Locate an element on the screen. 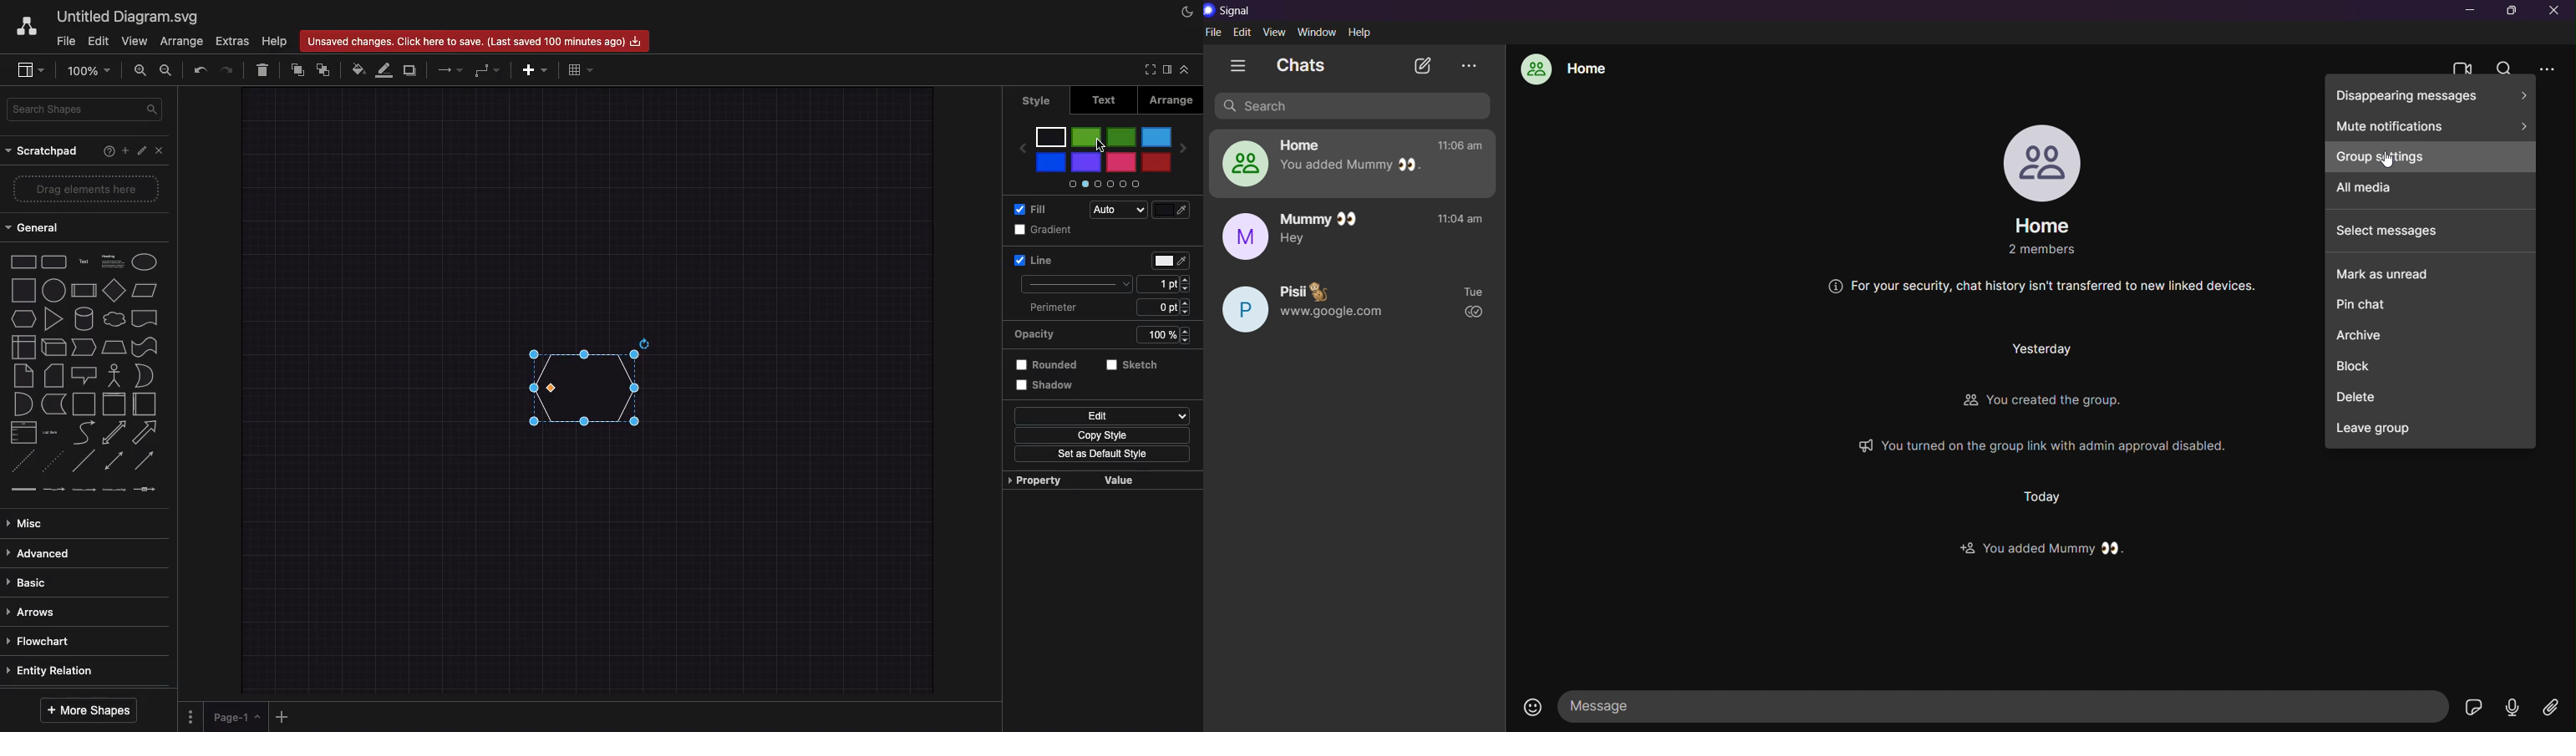 This screenshot has height=756, width=2576. Value is located at coordinates (1120, 480).